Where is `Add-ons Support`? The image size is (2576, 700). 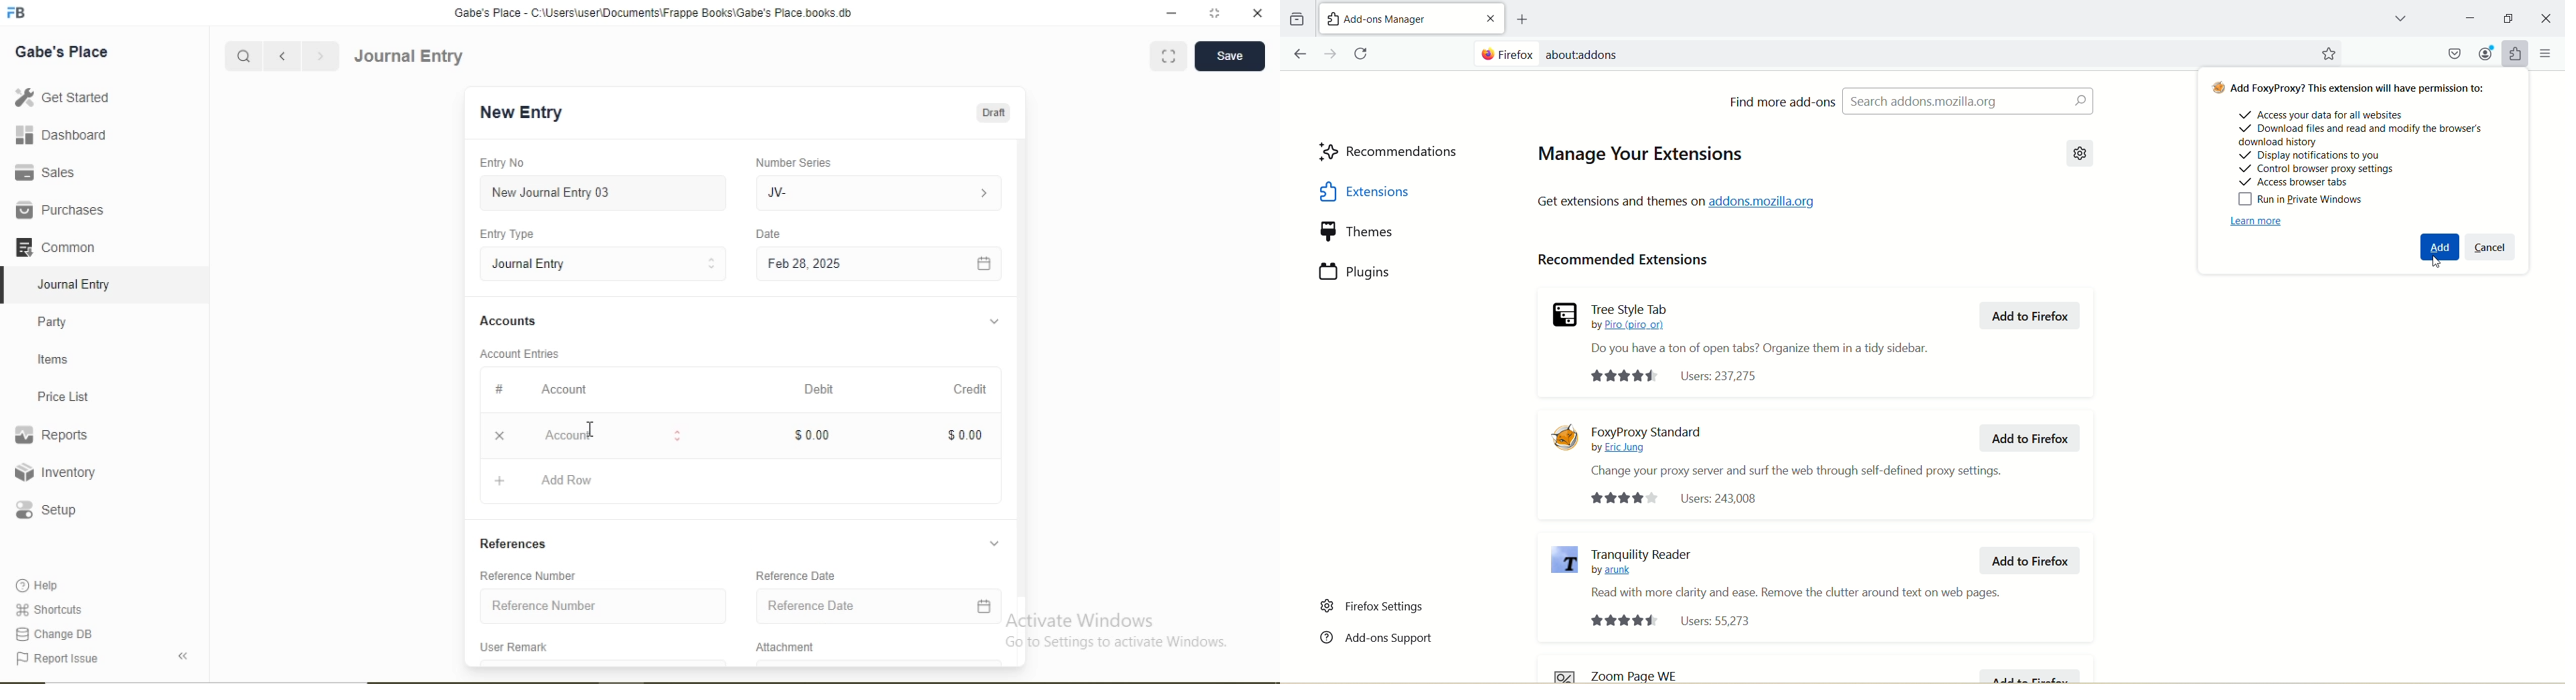 Add-ons Support is located at coordinates (1376, 636).